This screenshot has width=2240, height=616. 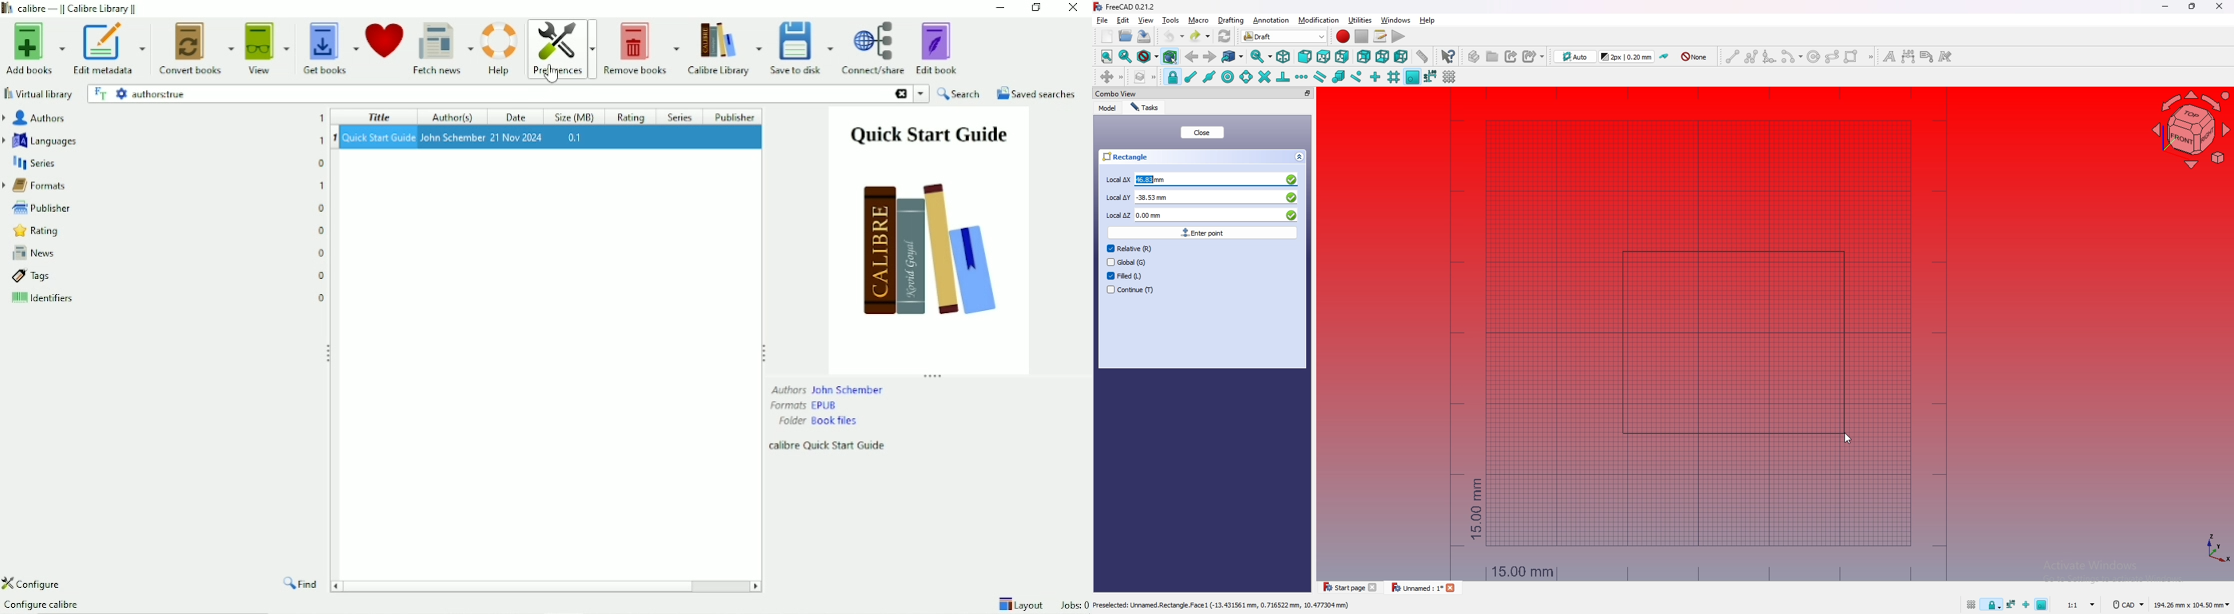 What do you see at coordinates (1201, 232) in the screenshot?
I see `enter point` at bounding box center [1201, 232].